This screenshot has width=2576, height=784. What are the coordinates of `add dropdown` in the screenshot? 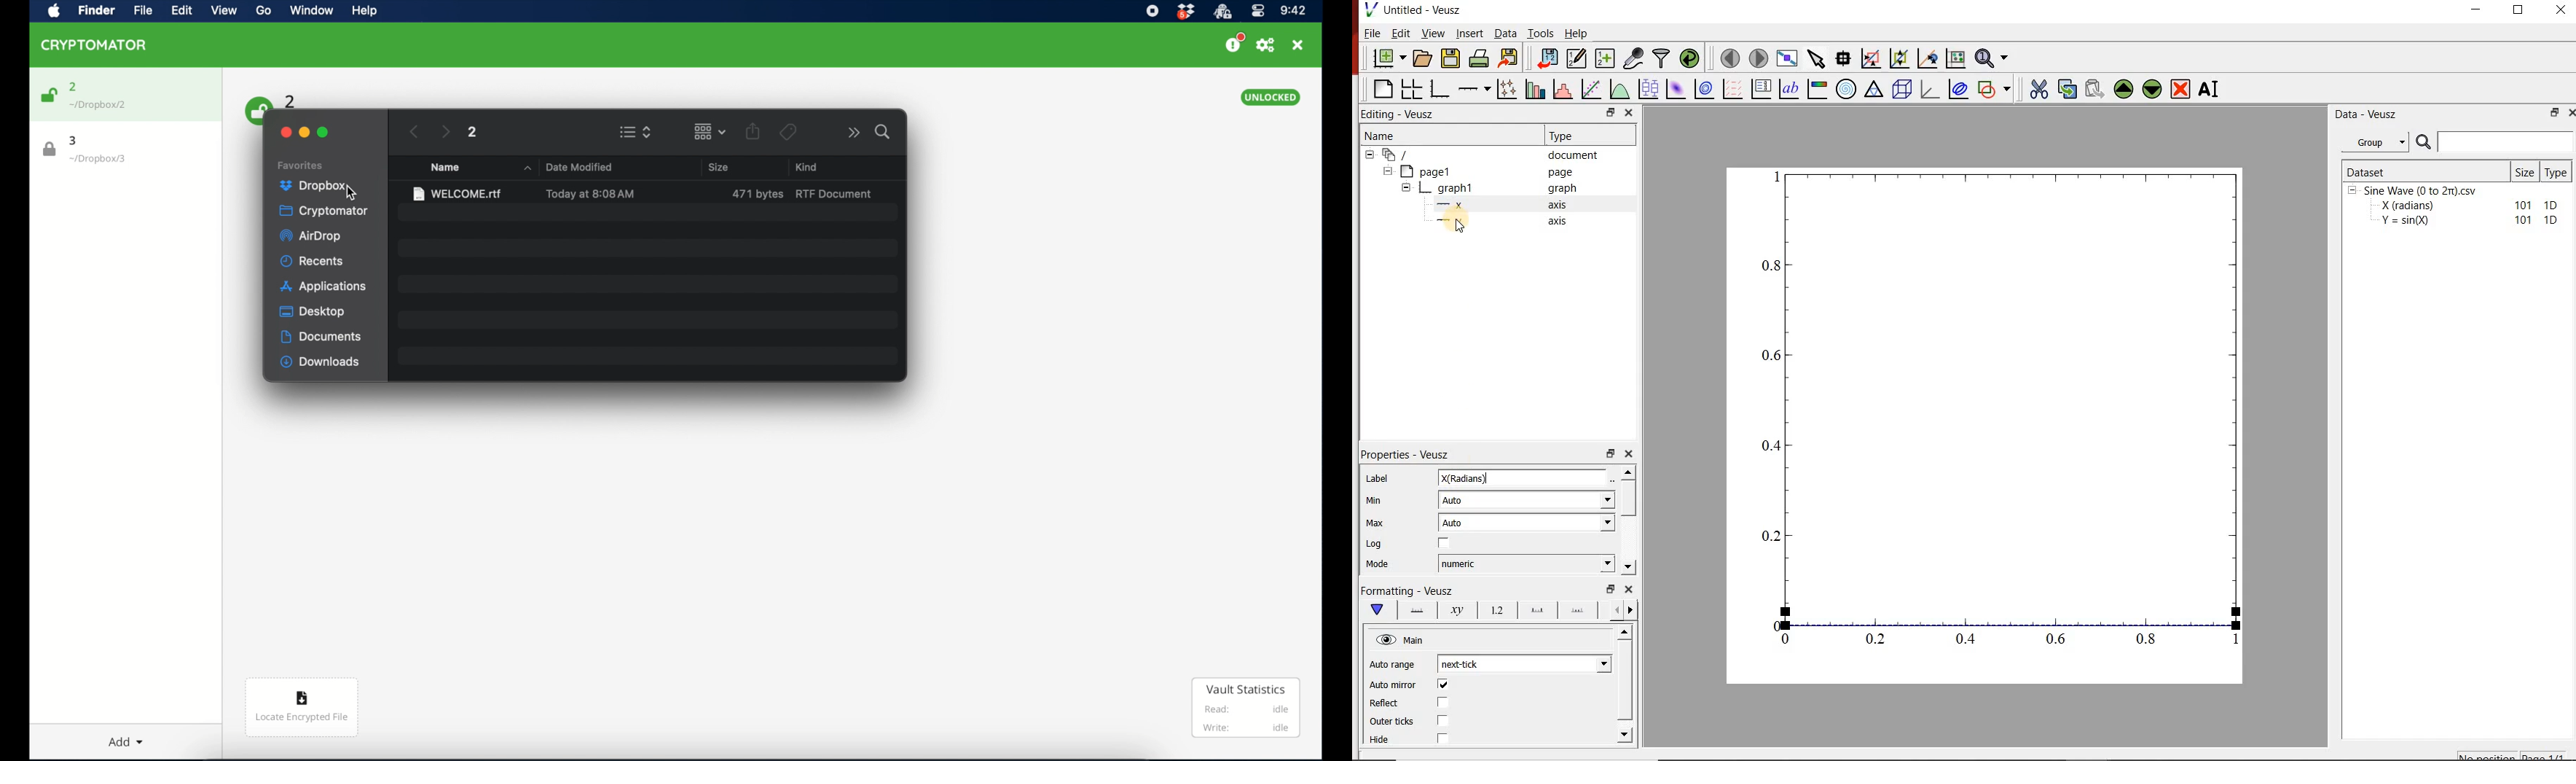 It's located at (120, 736).